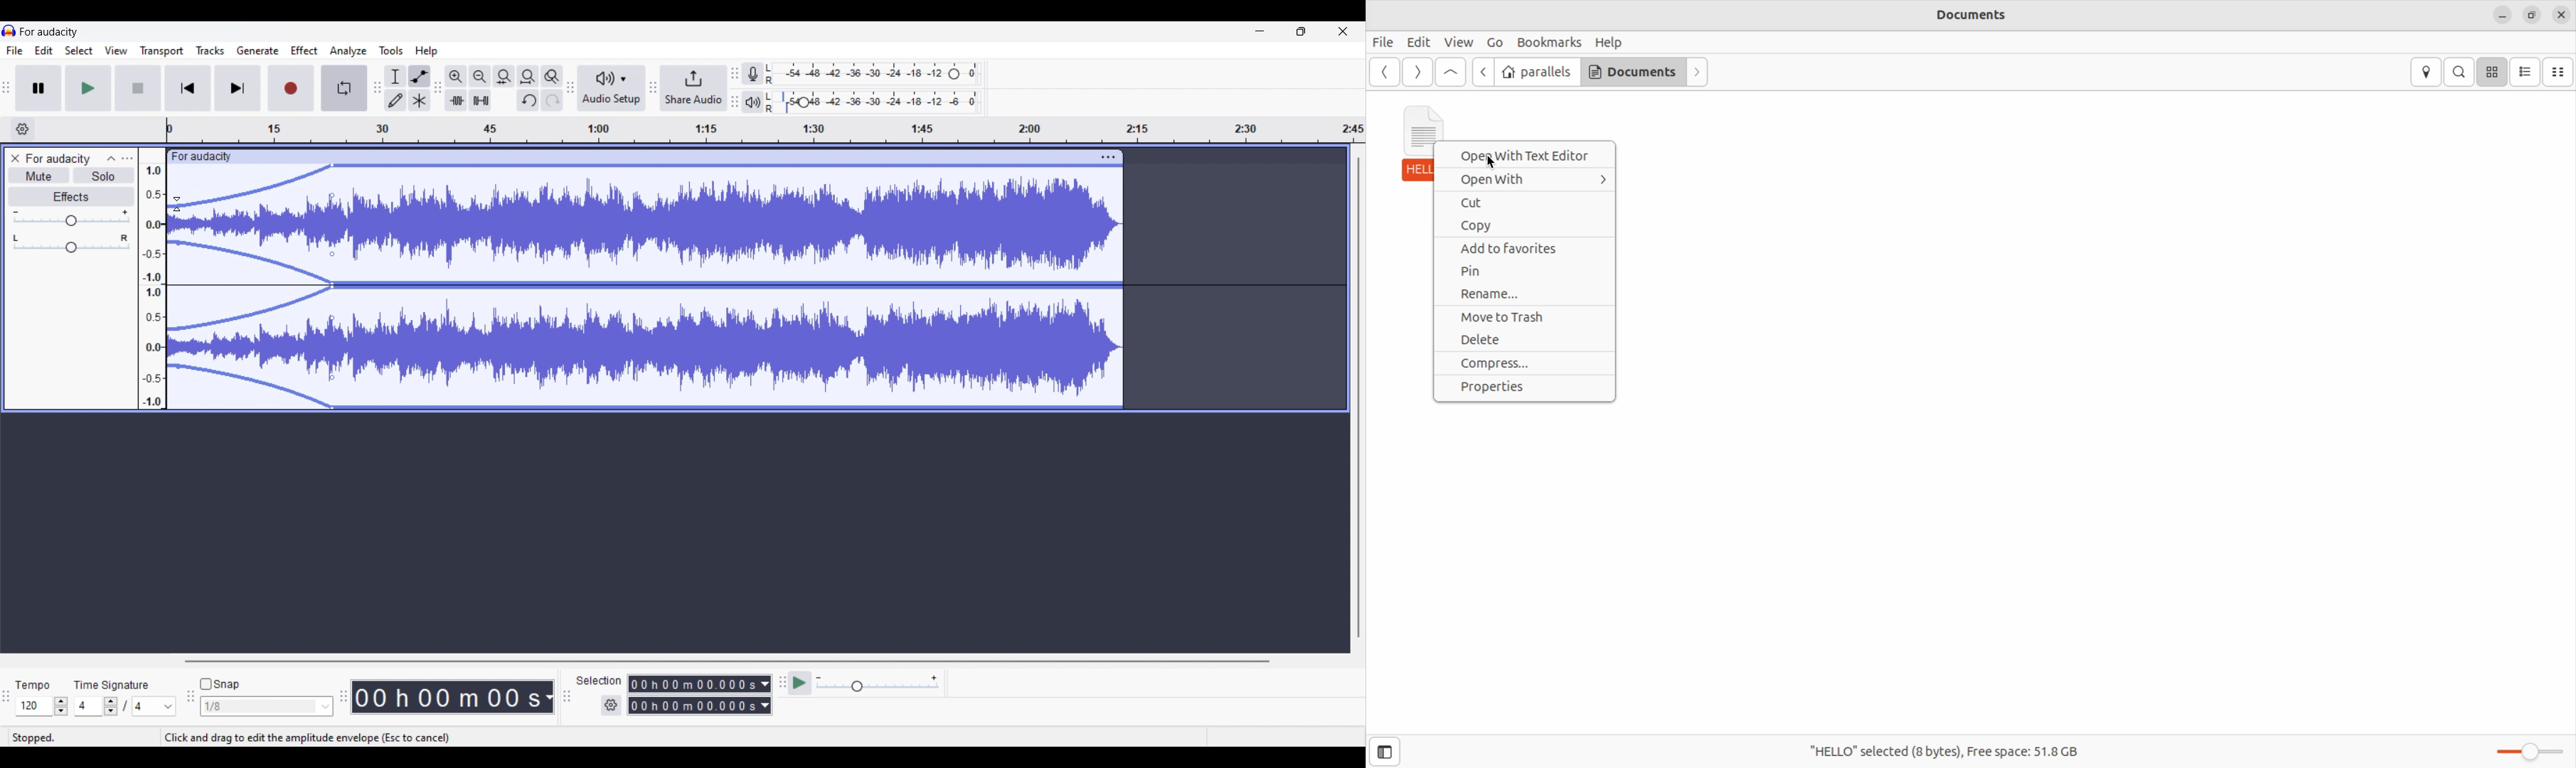 This screenshot has height=784, width=2576. I want to click on timeline, so click(765, 130).